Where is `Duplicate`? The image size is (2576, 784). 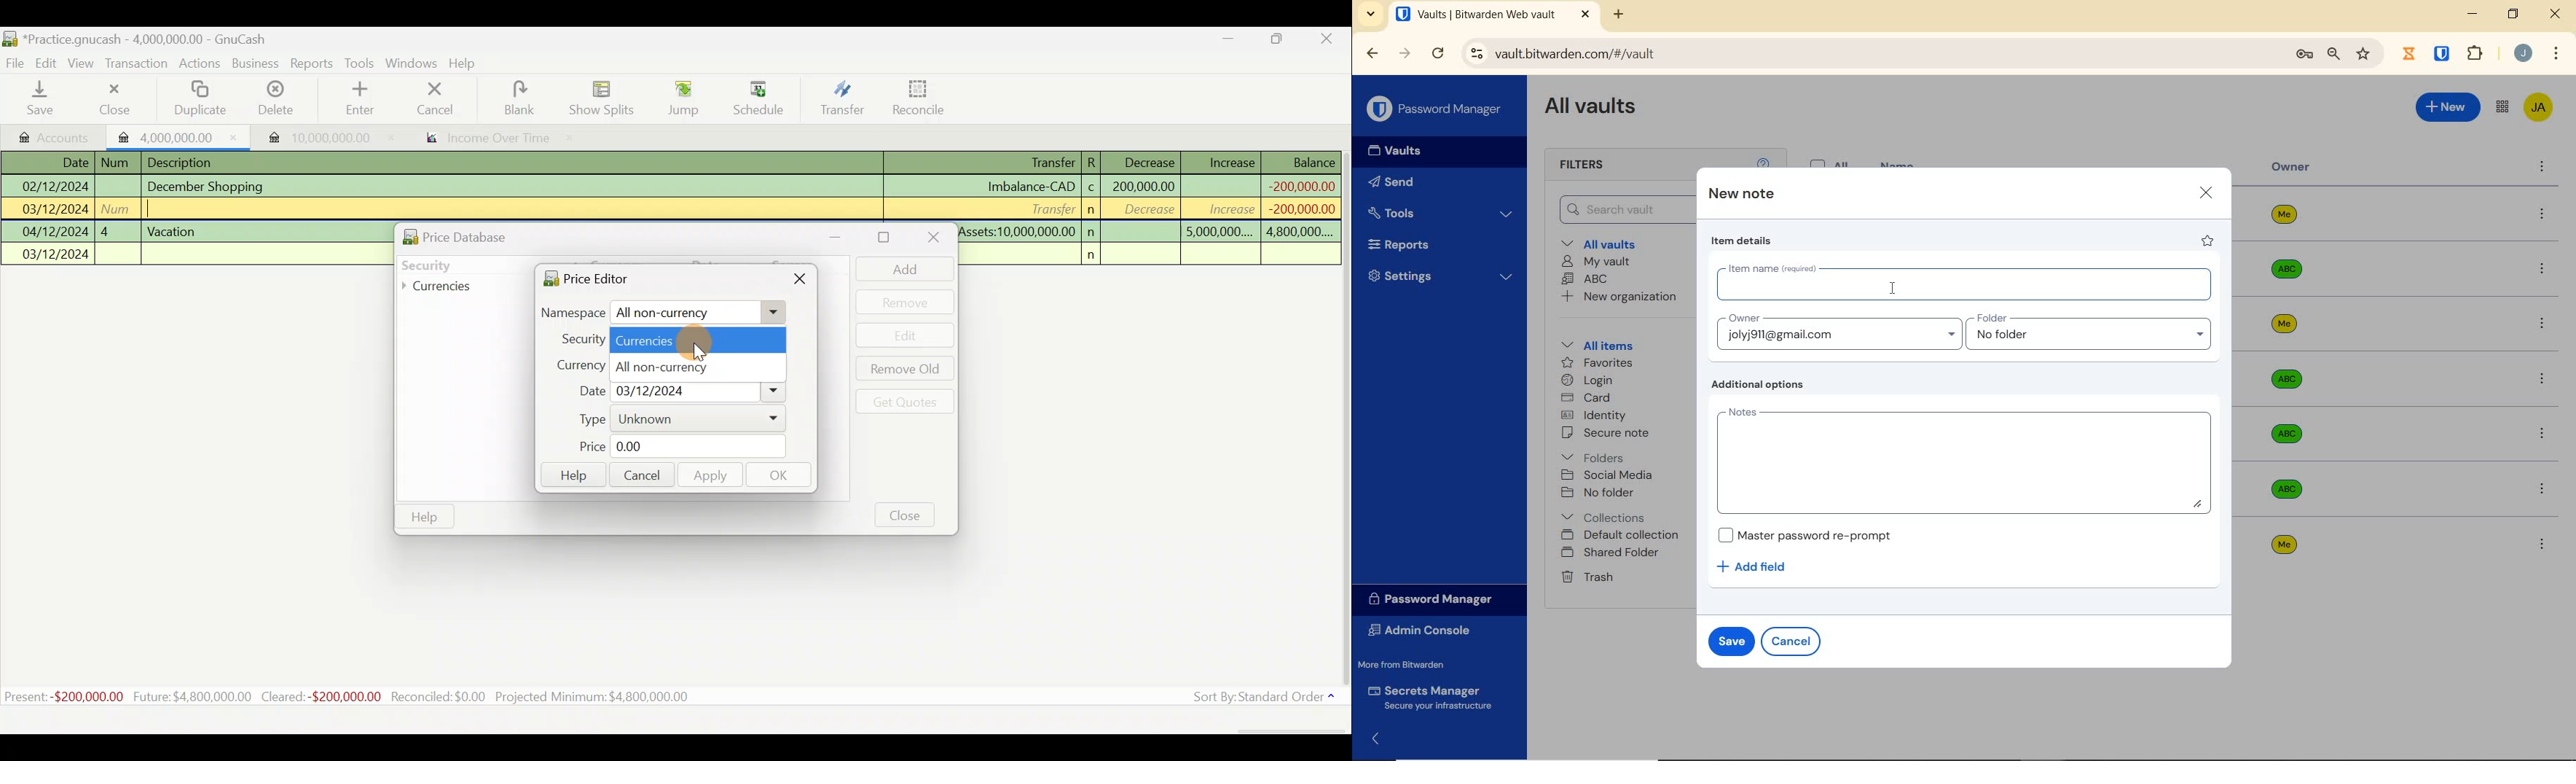 Duplicate is located at coordinates (202, 99).